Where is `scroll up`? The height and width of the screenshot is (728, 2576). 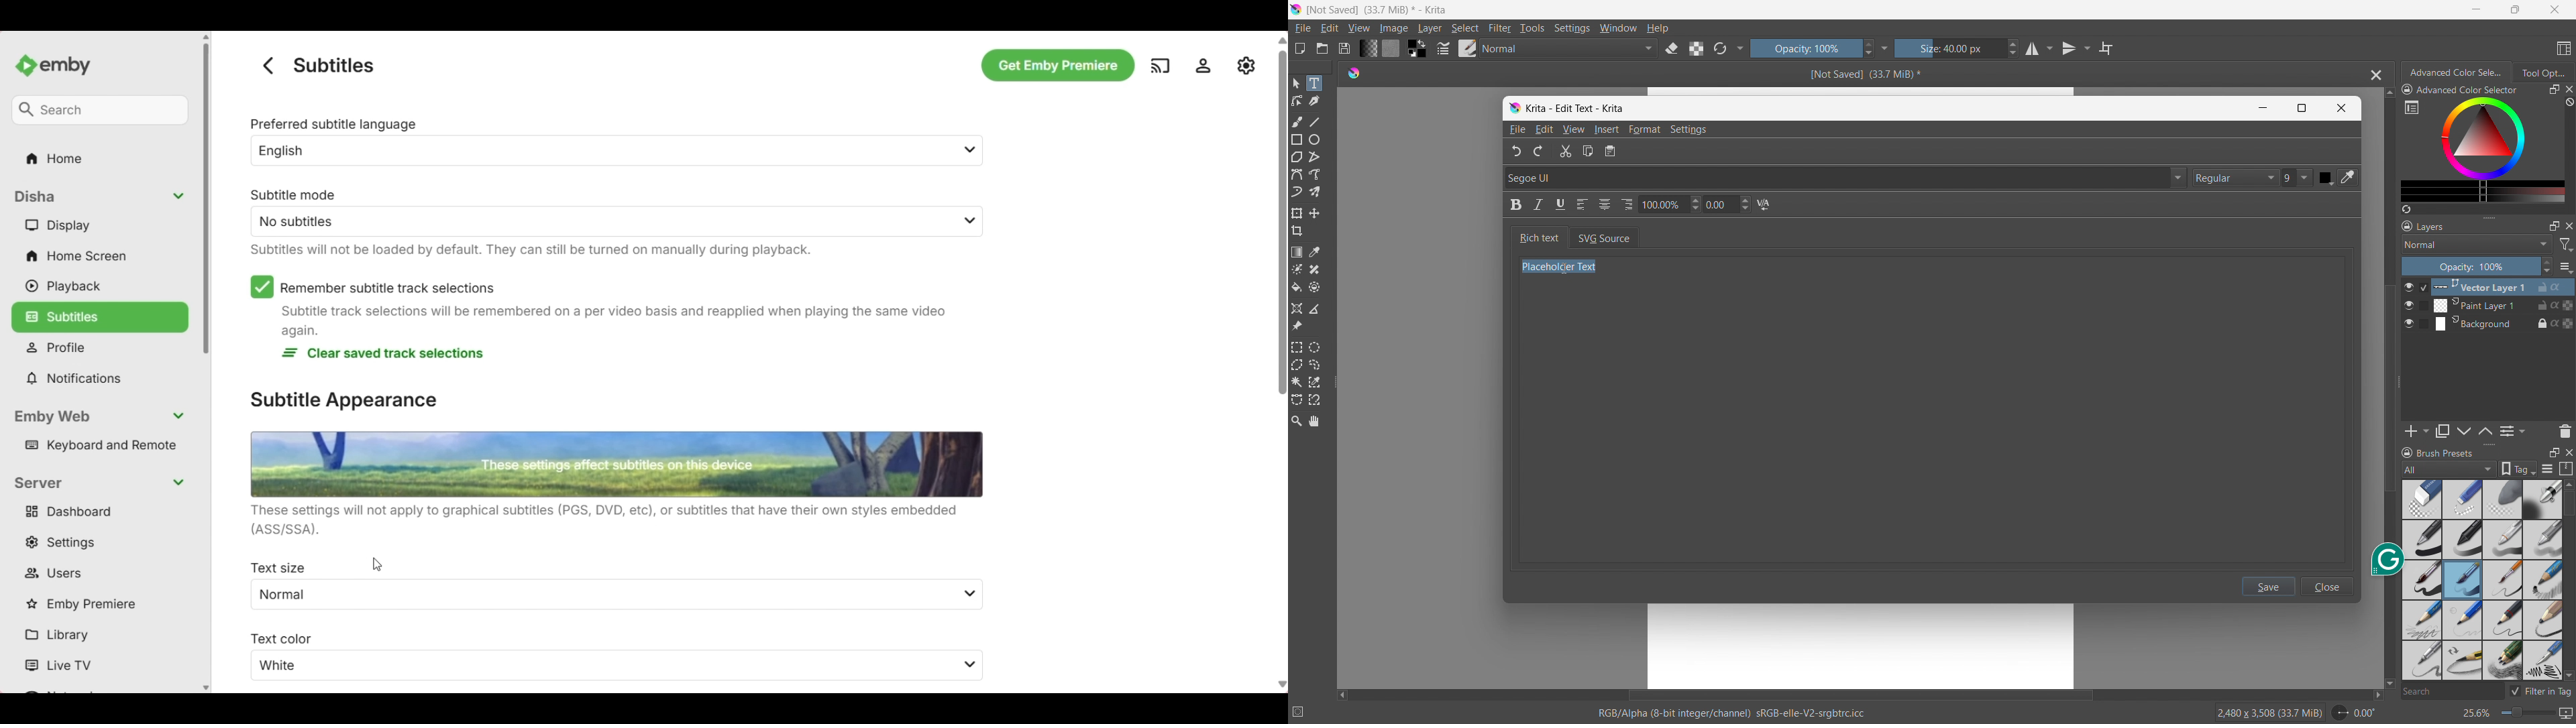 scroll up is located at coordinates (2568, 484).